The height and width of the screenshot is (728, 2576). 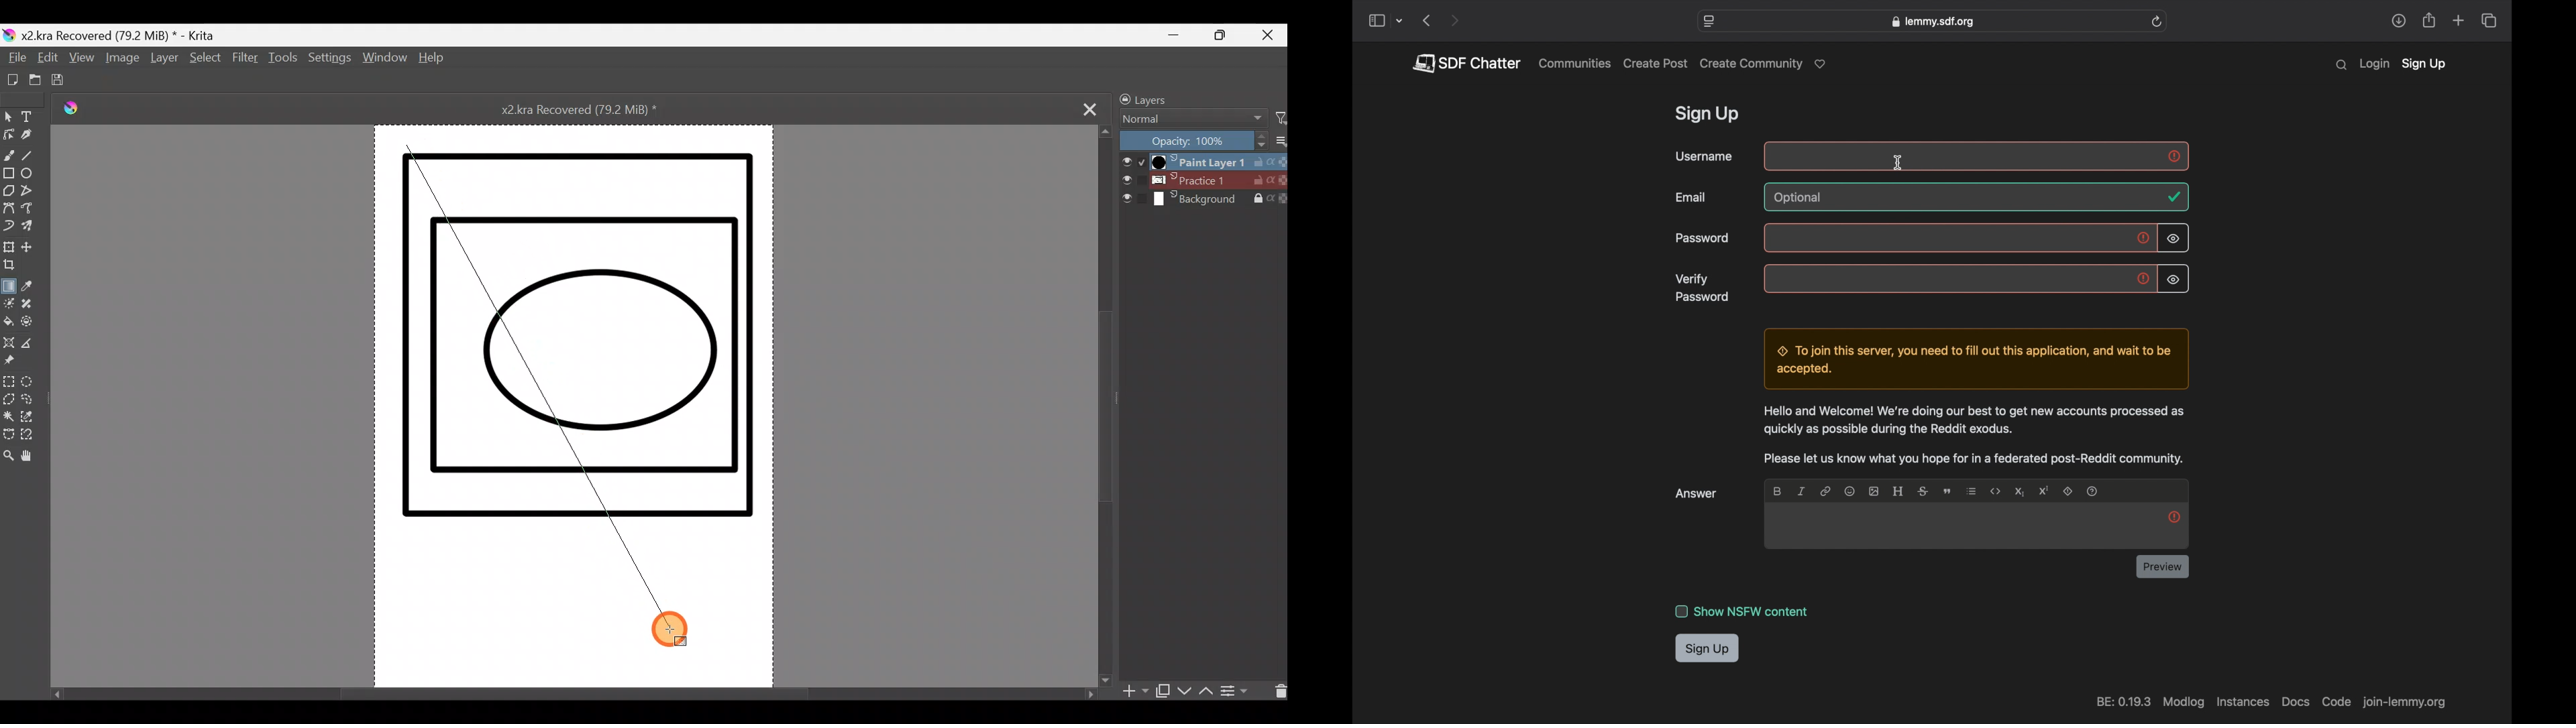 I want to click on quote, so click(x=1949, y=491).